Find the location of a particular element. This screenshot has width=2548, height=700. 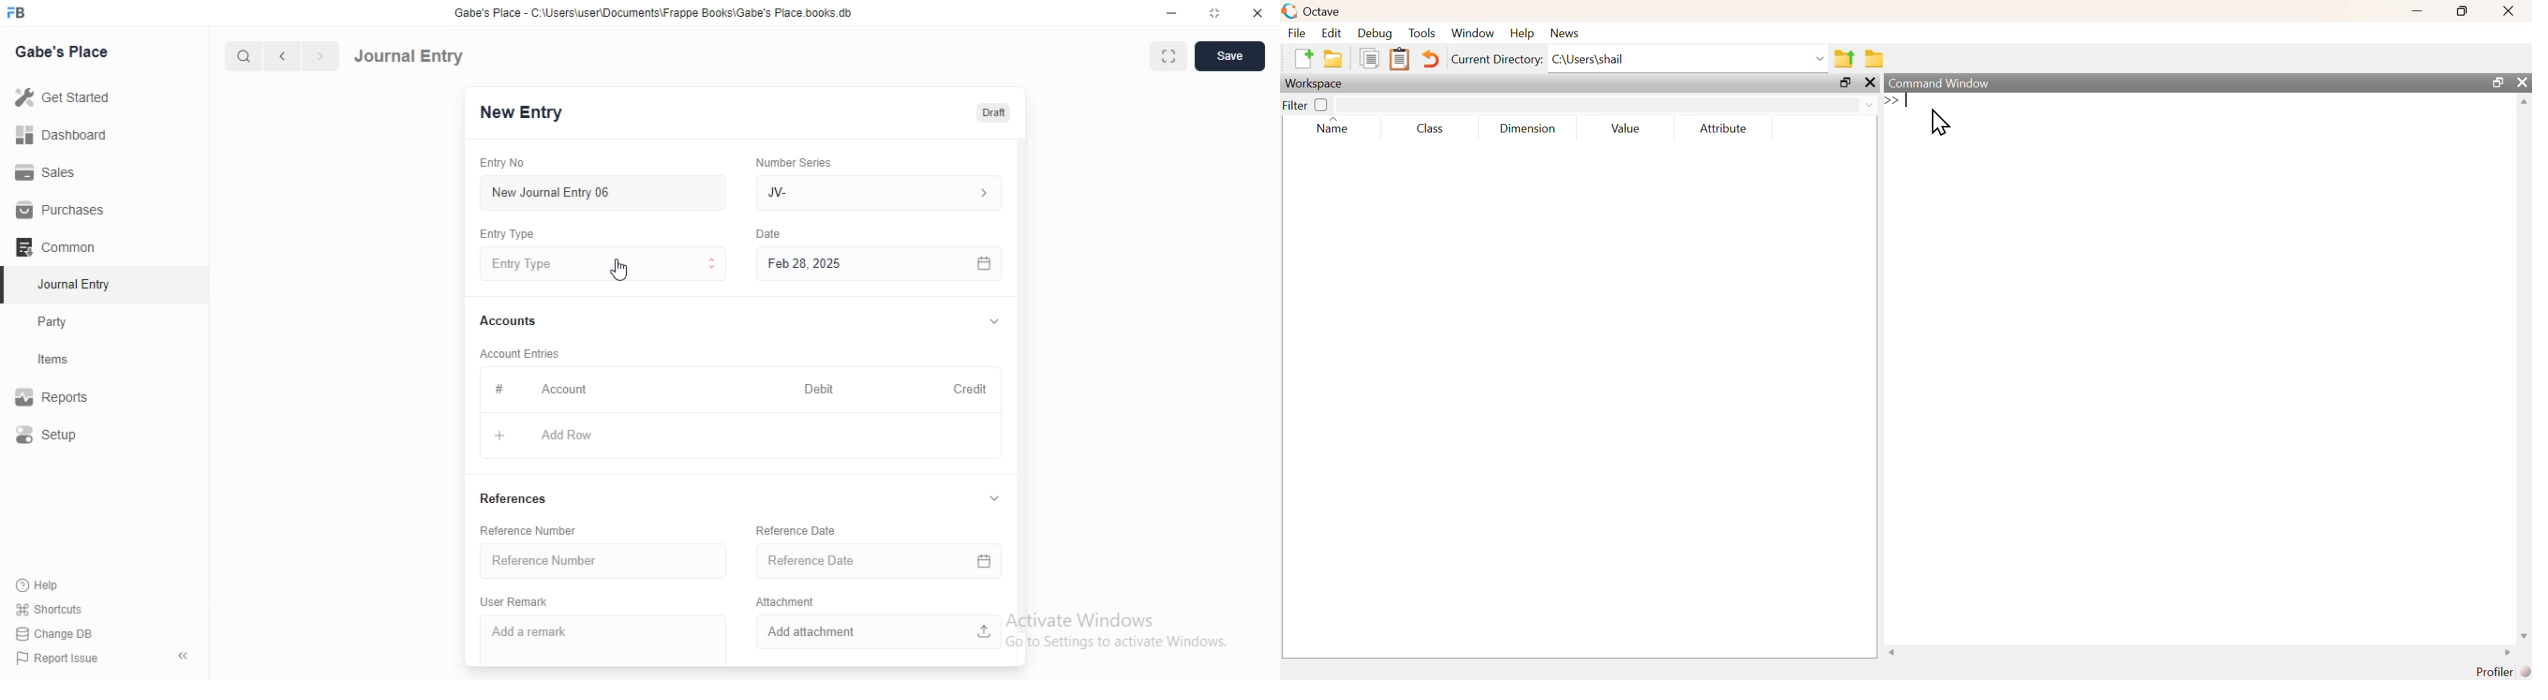

save is located at coordinates (1232, 56).